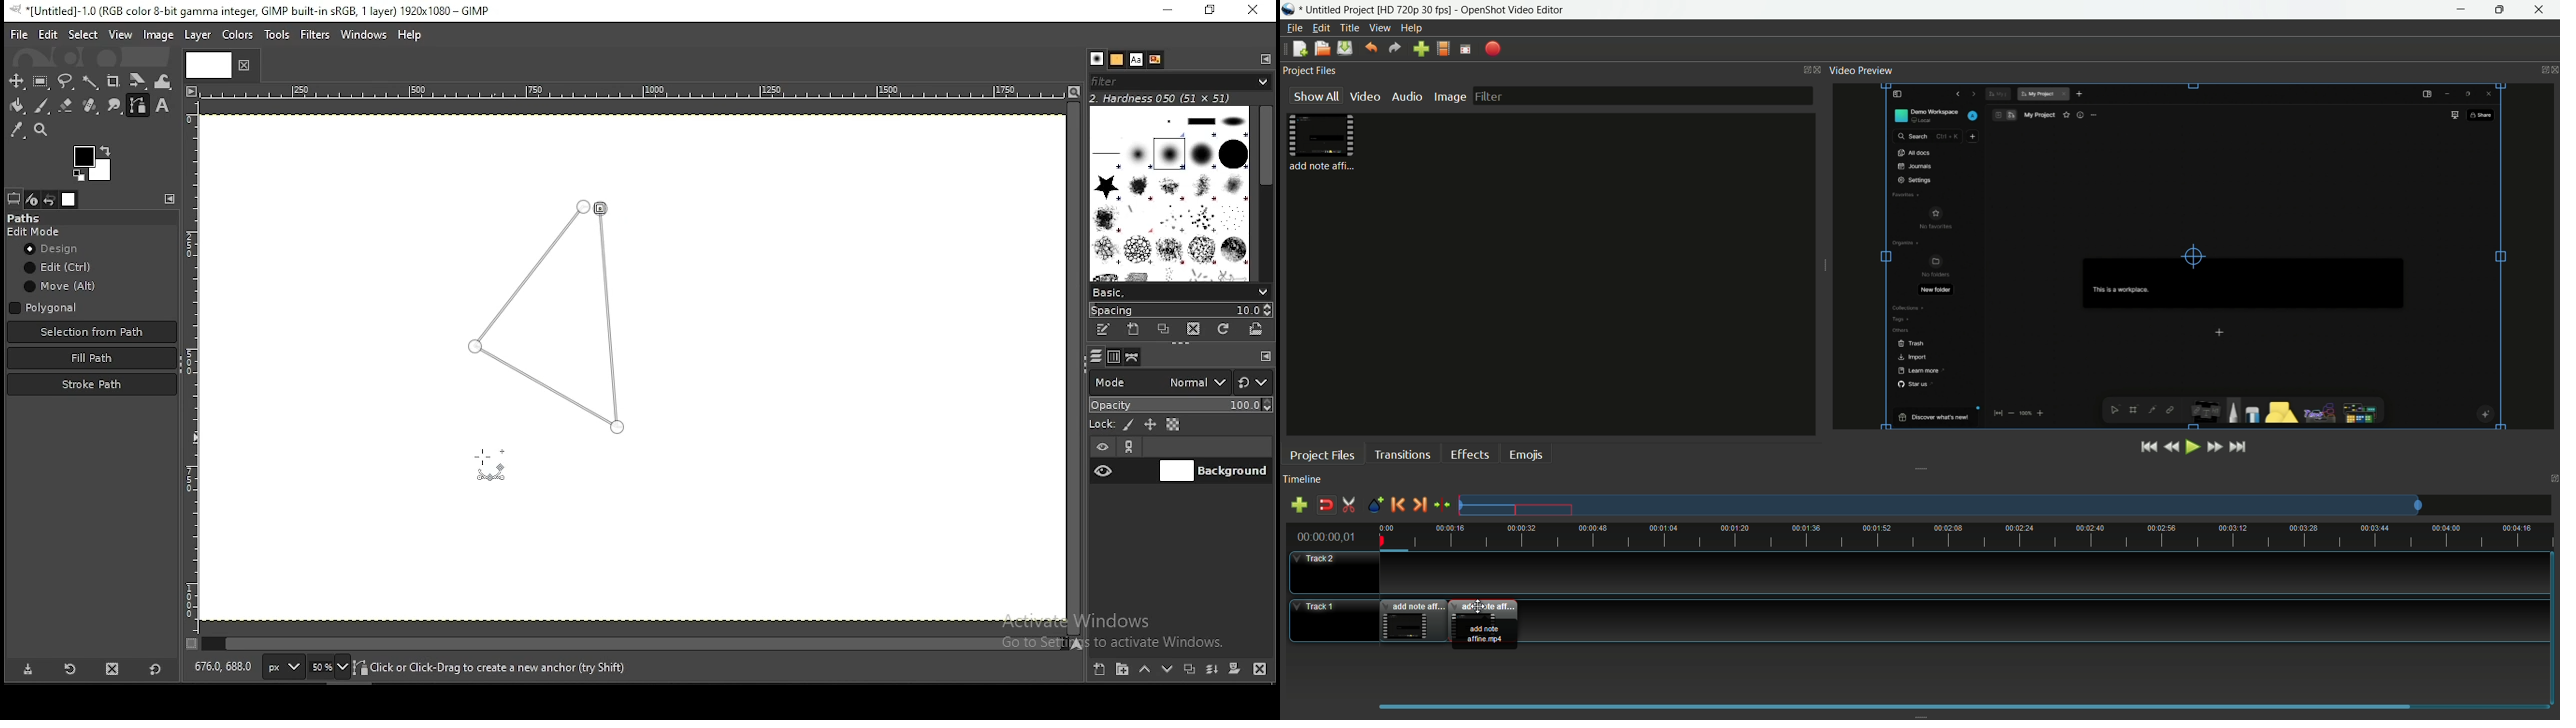 The height and width of the screenshot is (728, 2576). I want to click on filter bar, so click(1642, 95).